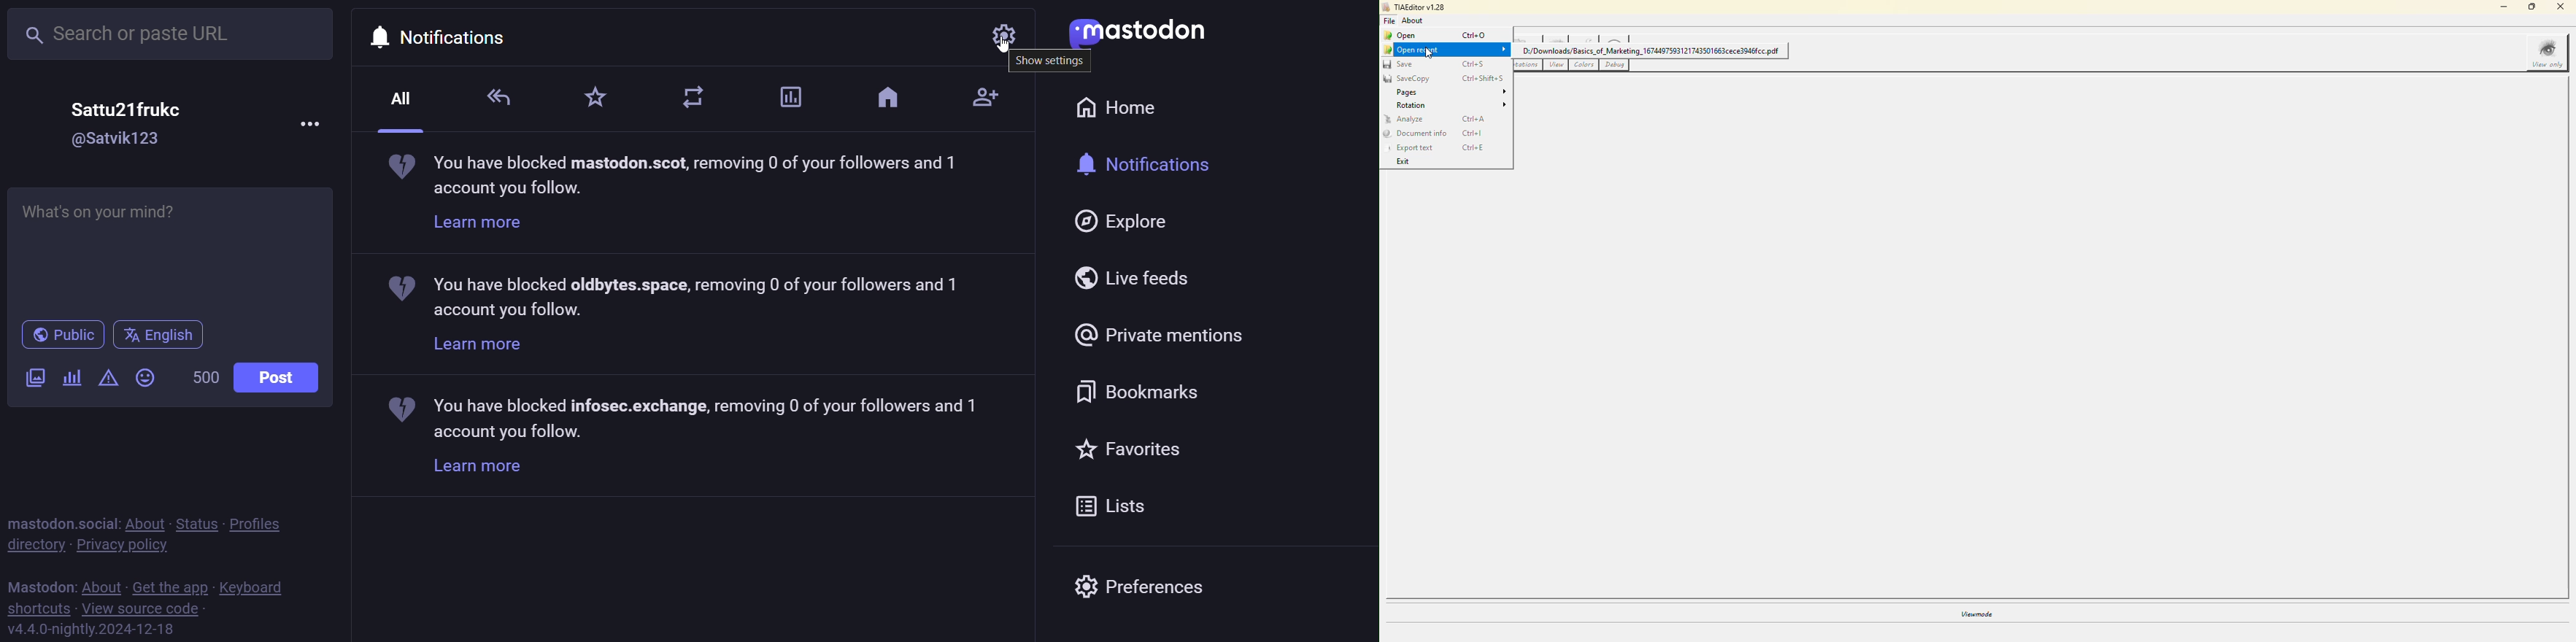 The image size is (2576, 644). I want to click on english, so click(158, 334).